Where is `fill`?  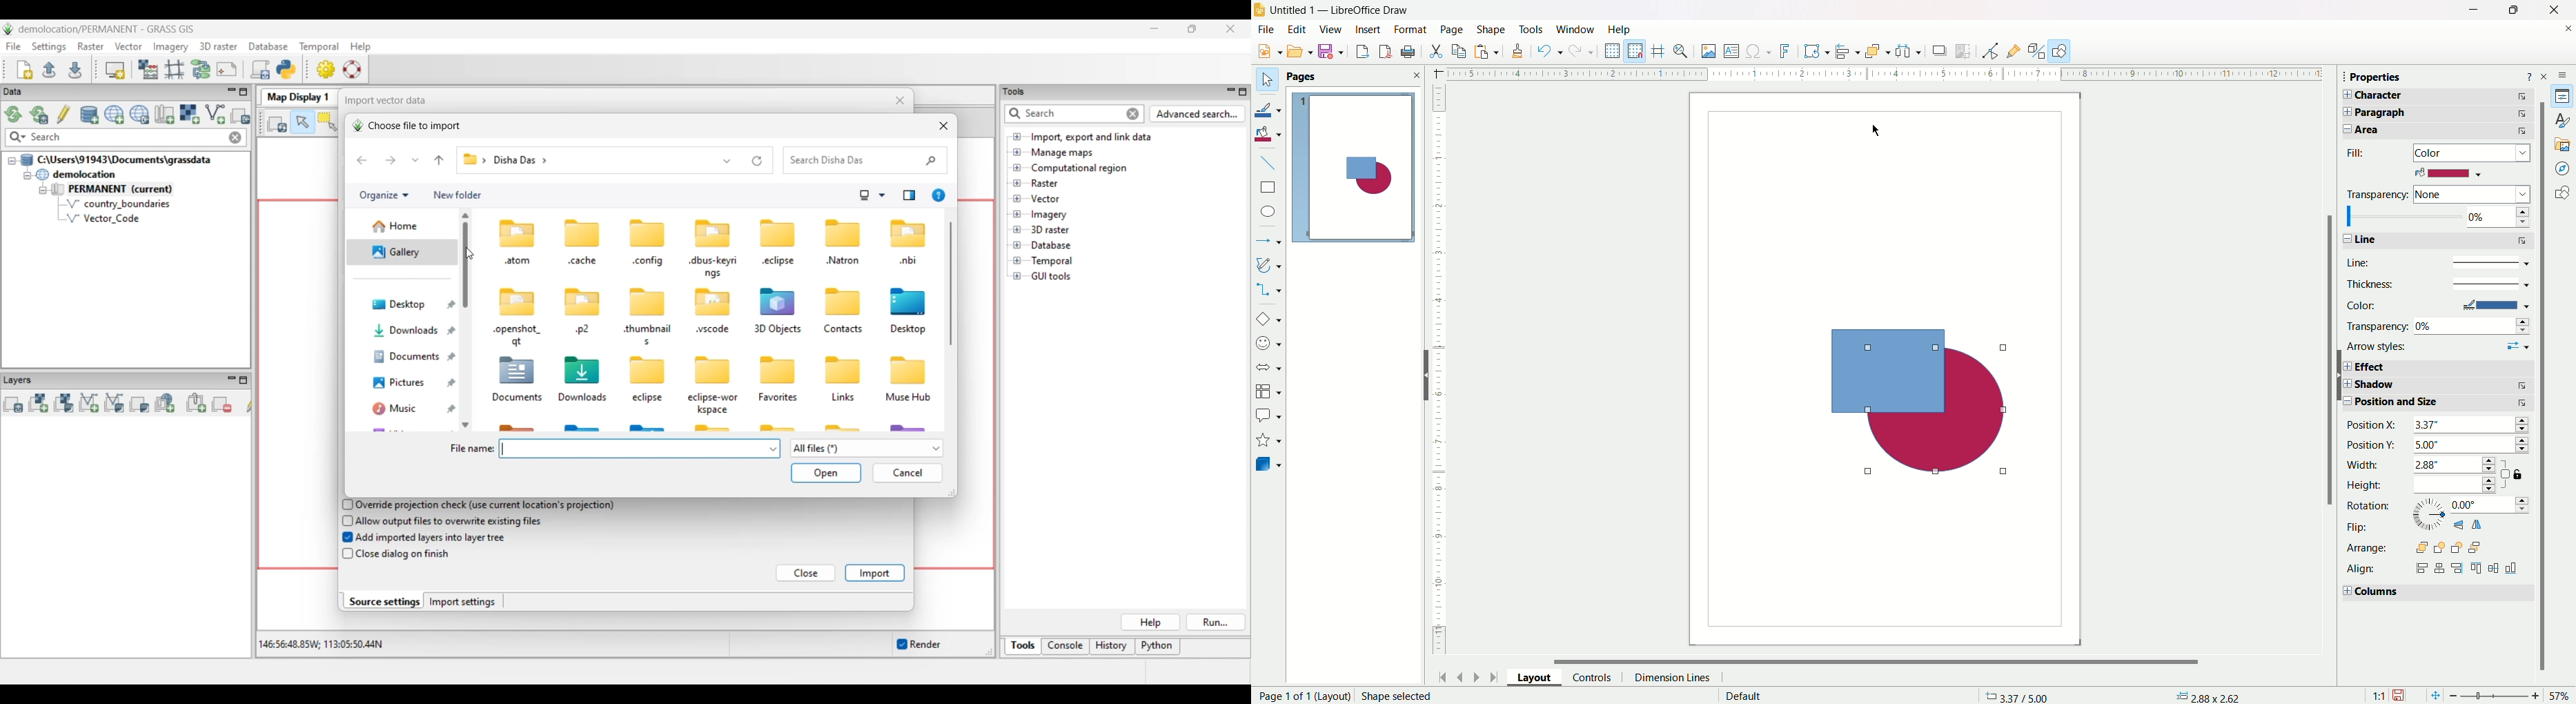
fill is located at coordinates (2441, 153).